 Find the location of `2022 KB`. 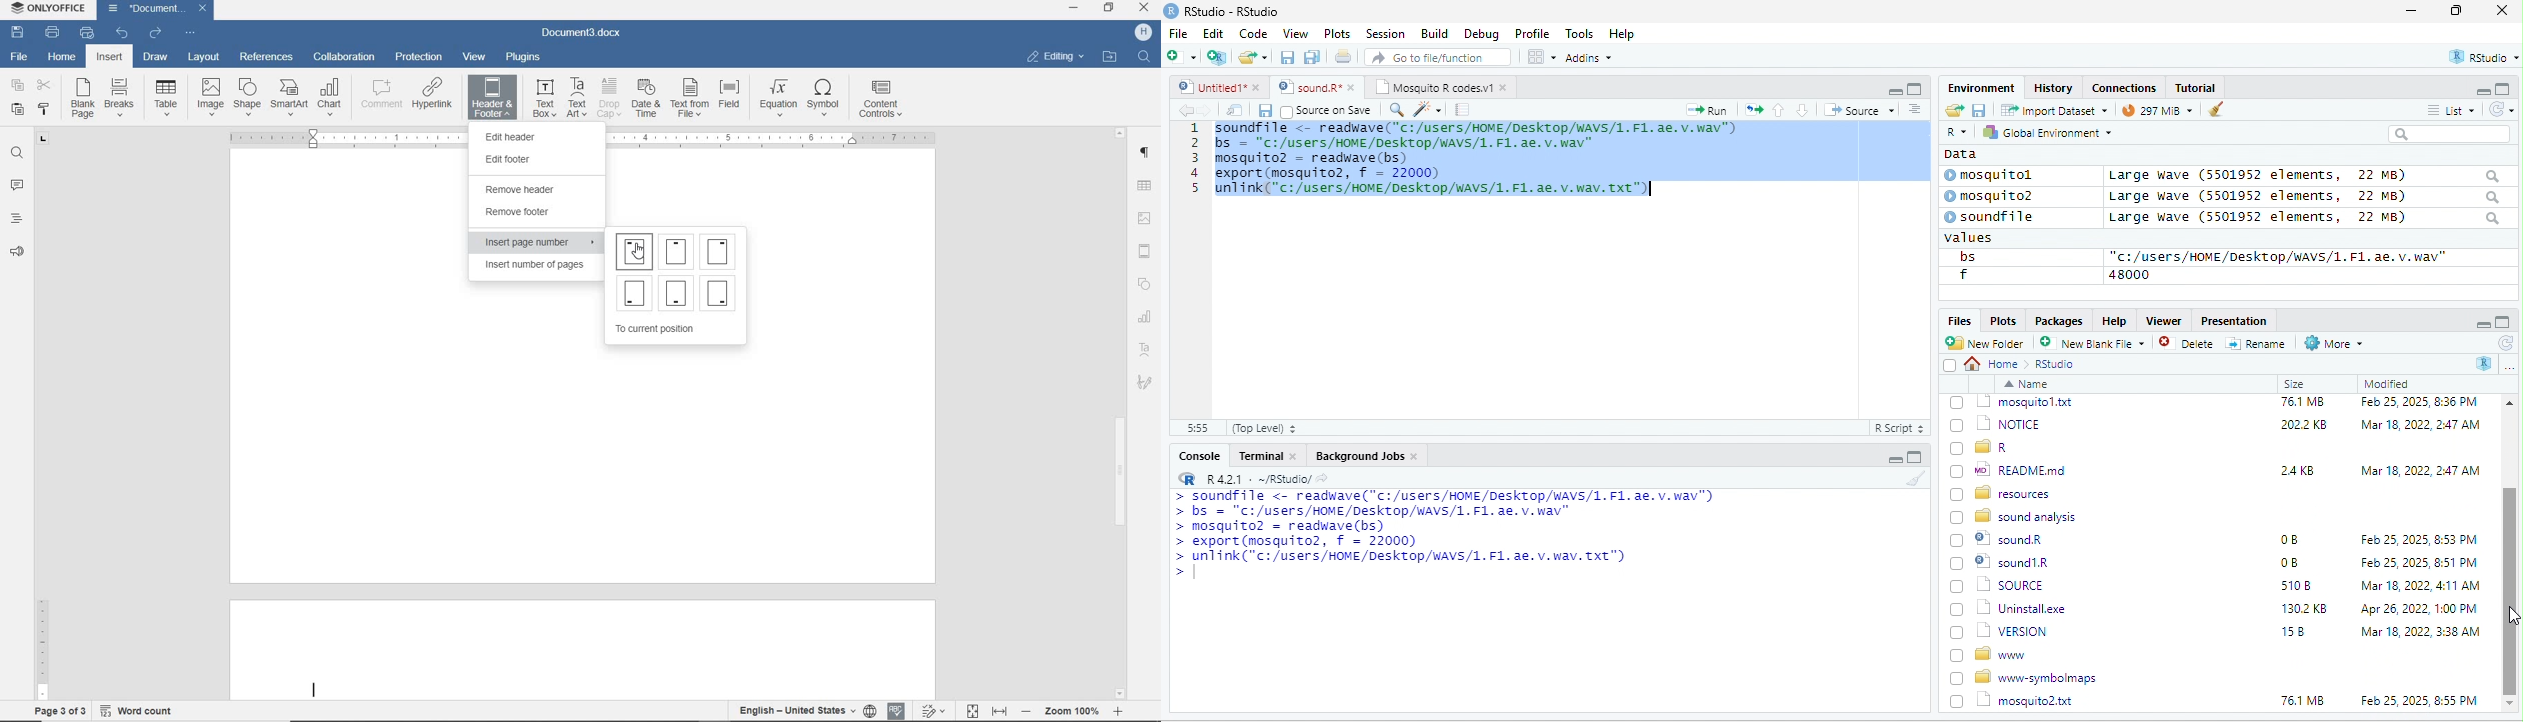

2022 KB is located at coordinates (2305, 545).